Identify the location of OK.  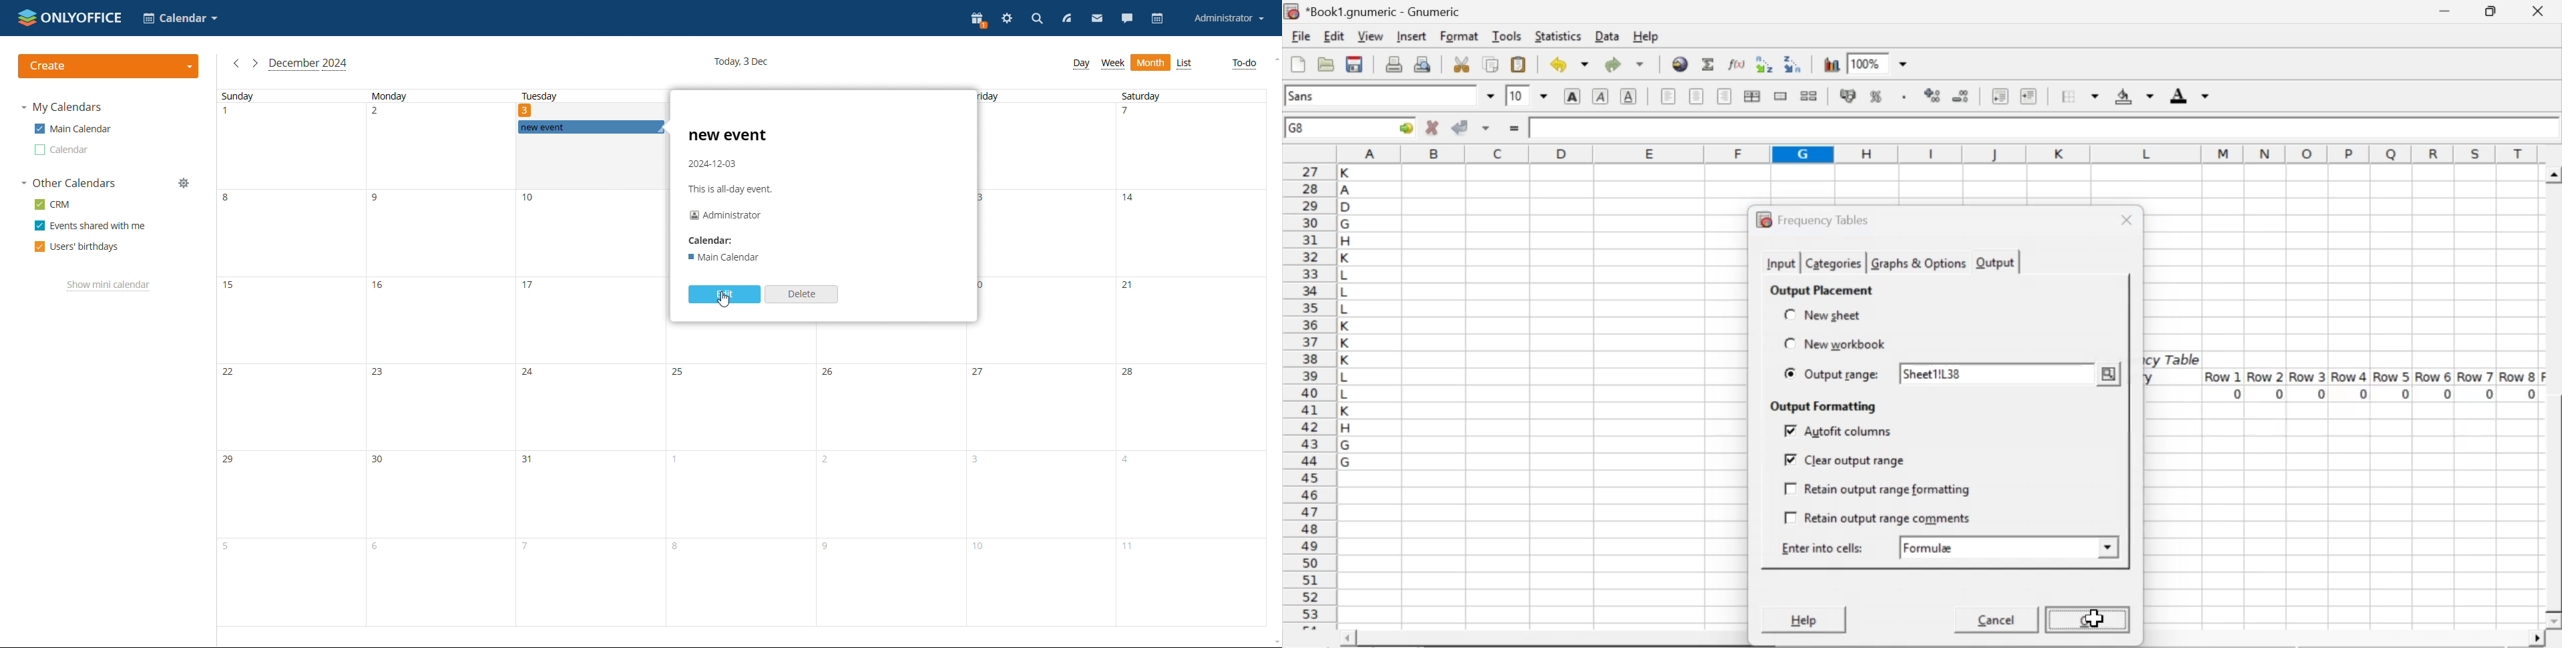
(2089, 619).